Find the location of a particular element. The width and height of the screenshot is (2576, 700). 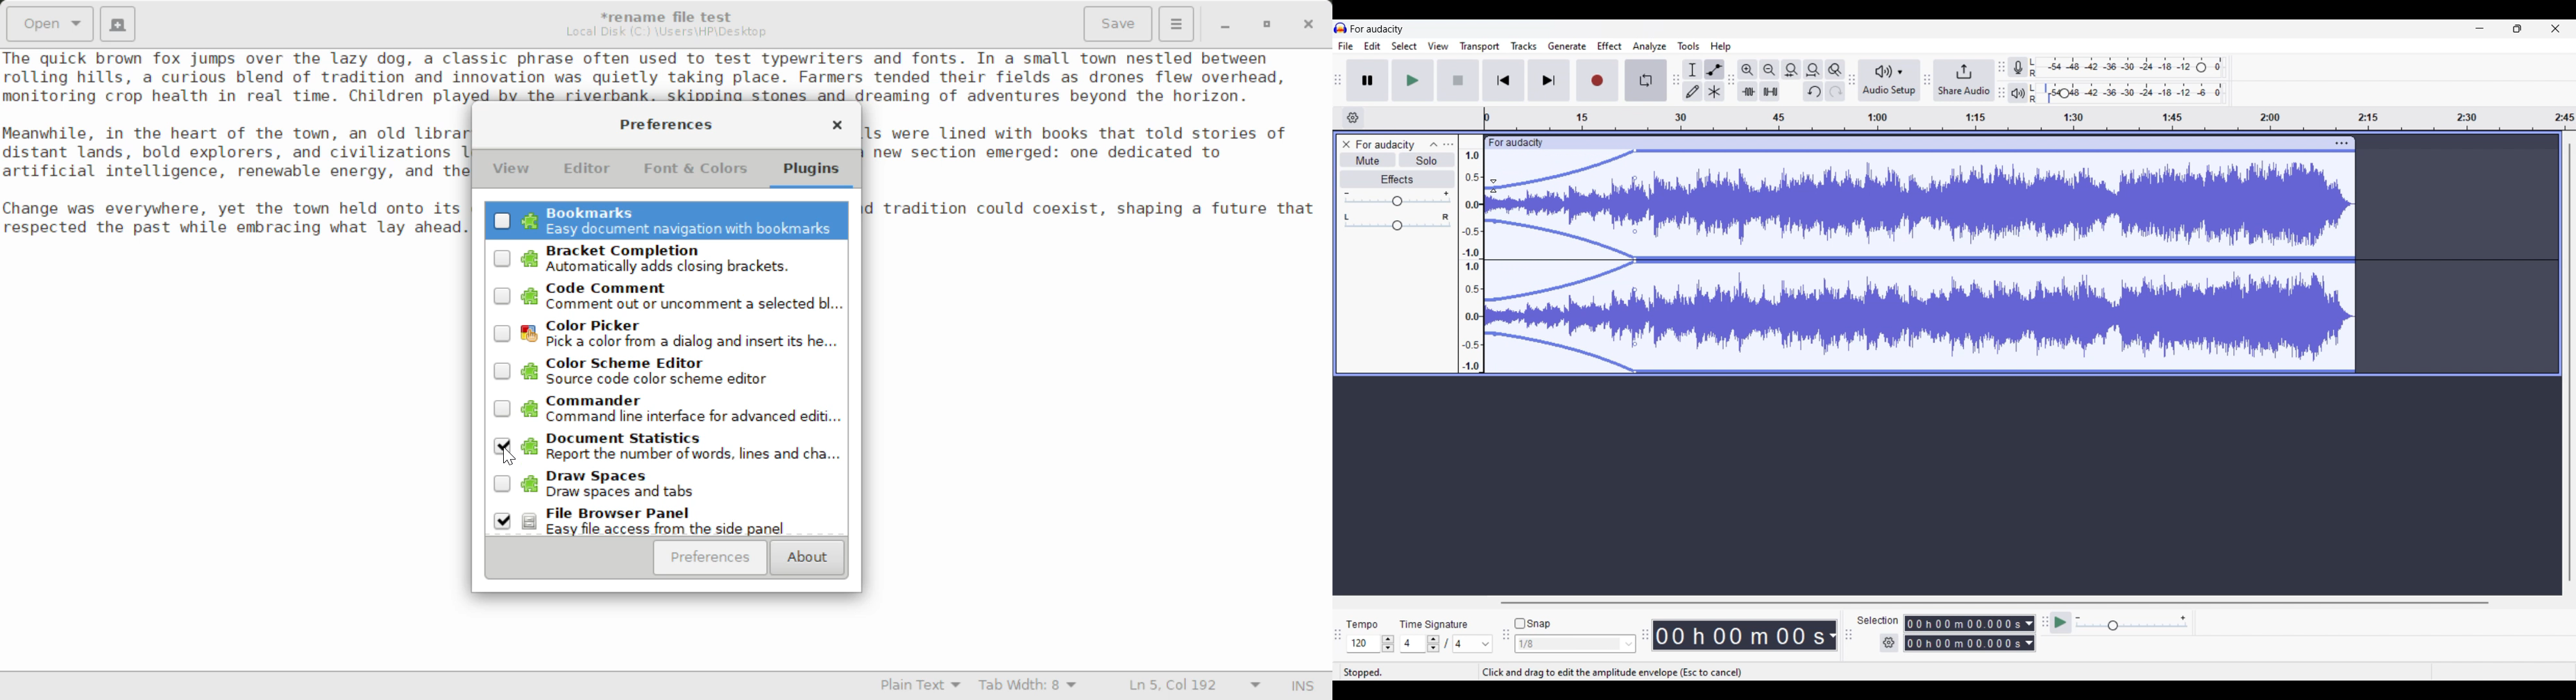

Playback speed settings is located at coordinates (2132, 622).